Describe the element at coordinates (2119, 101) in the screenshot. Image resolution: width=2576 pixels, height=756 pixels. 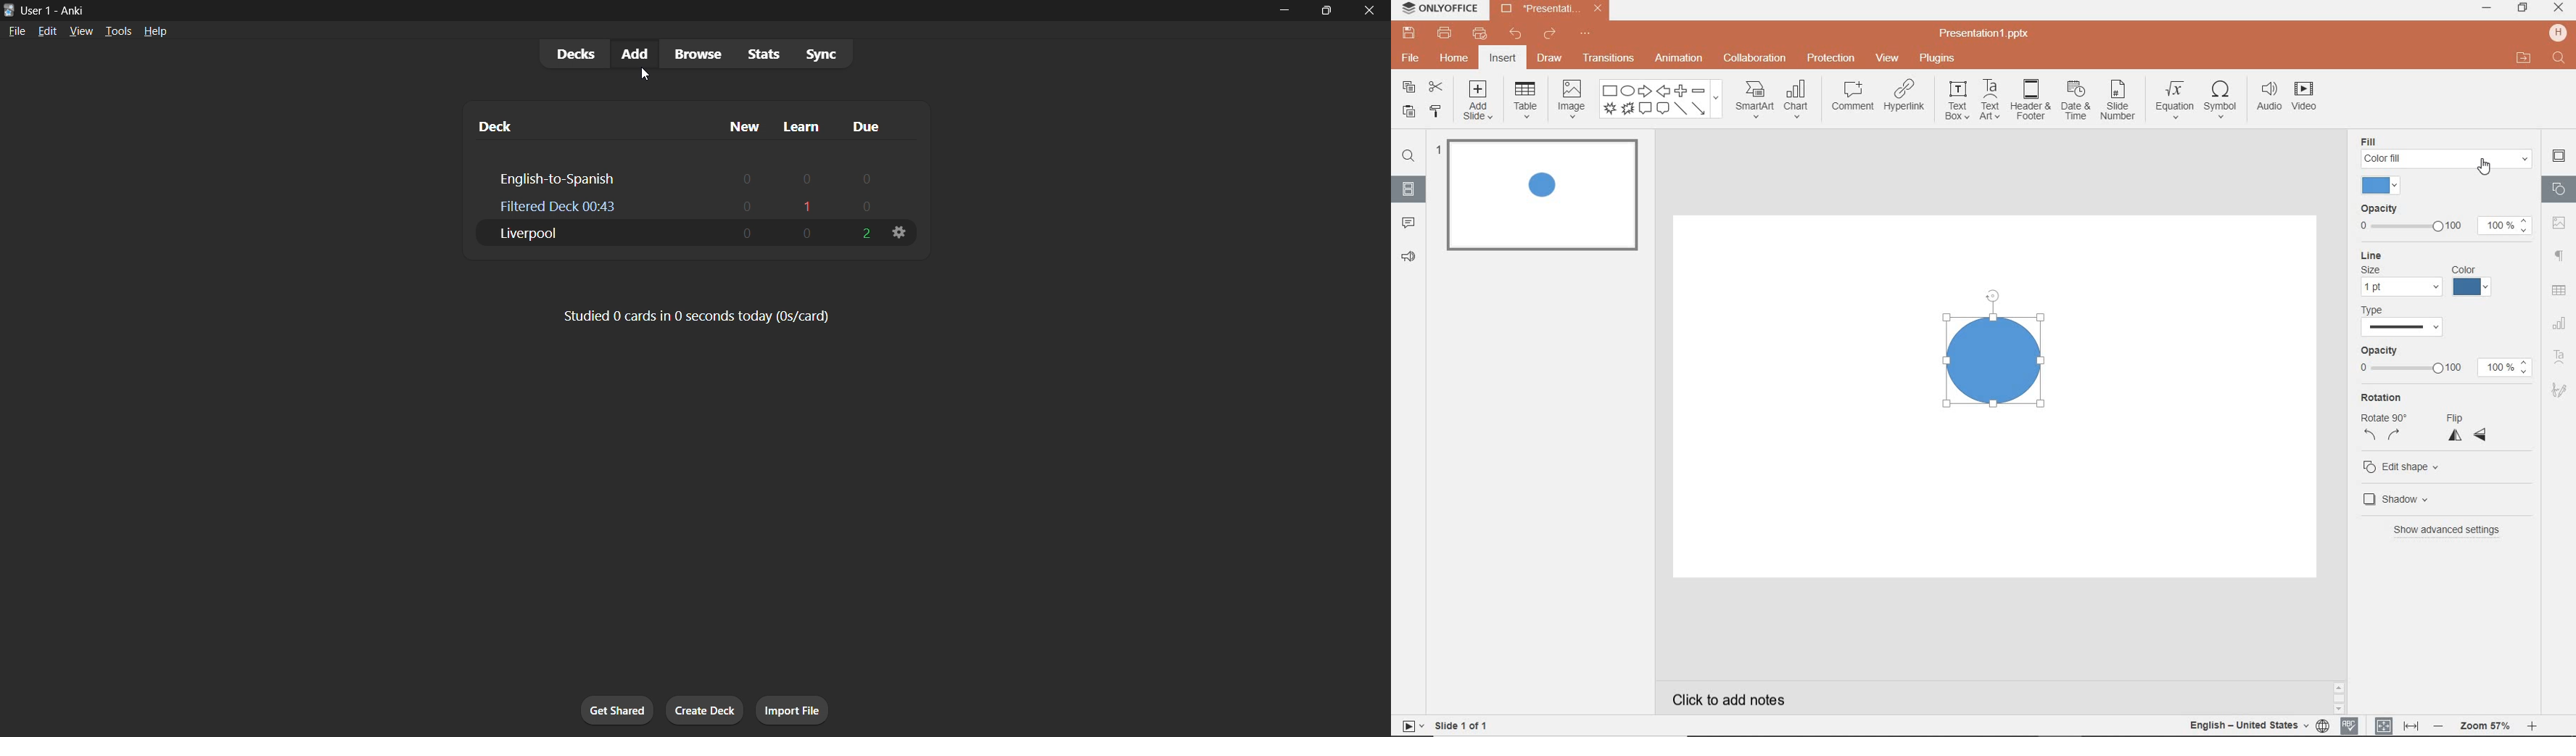
I see `slide number` at that location.